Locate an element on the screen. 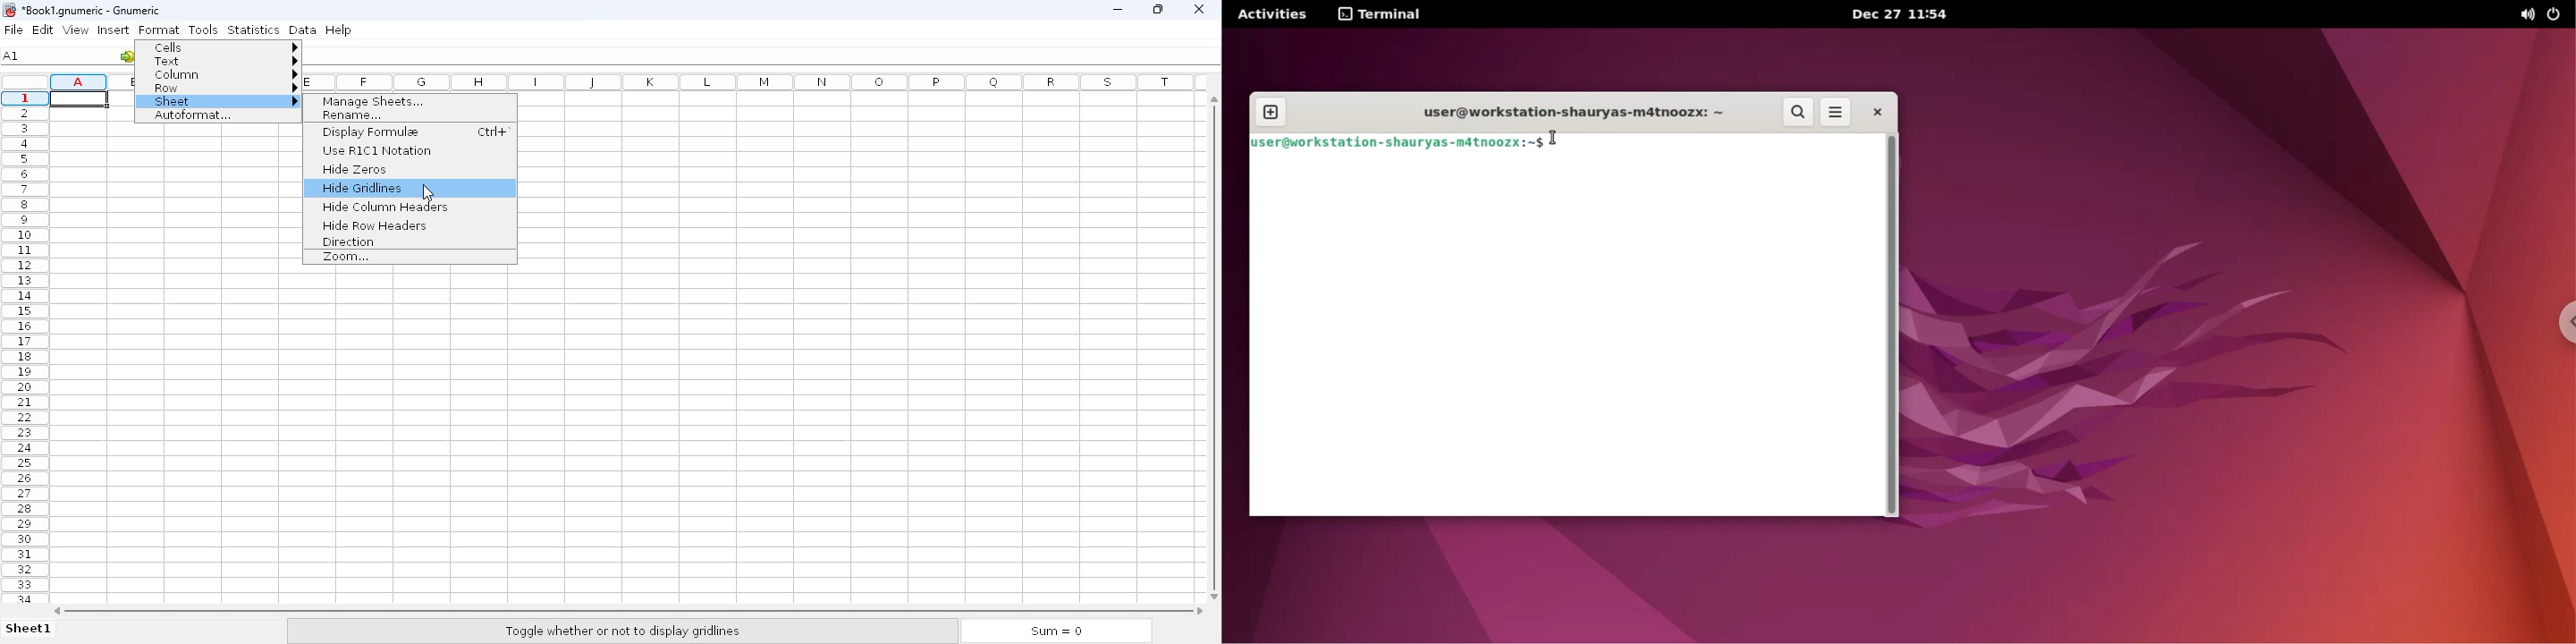  zoom is located at coordinates (347, 257).